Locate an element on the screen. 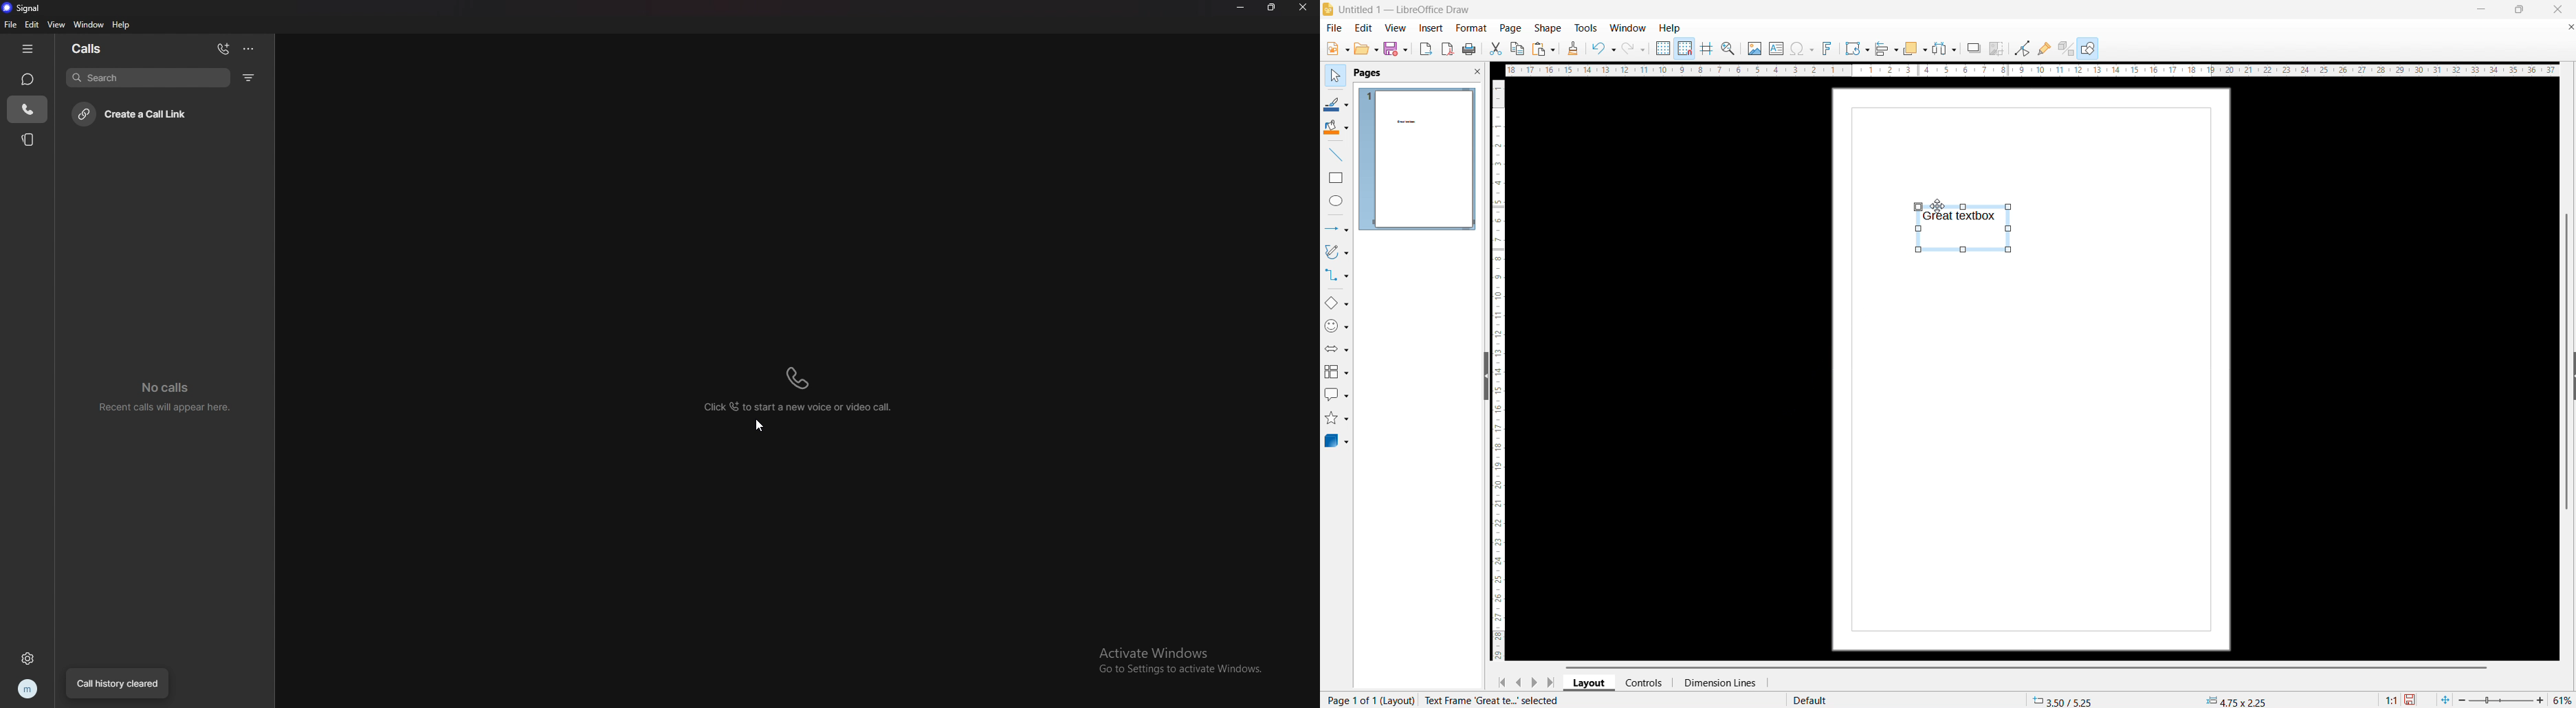 This screenshot has height=728, width=2576. line tool is located at coordinates (1336, 153).